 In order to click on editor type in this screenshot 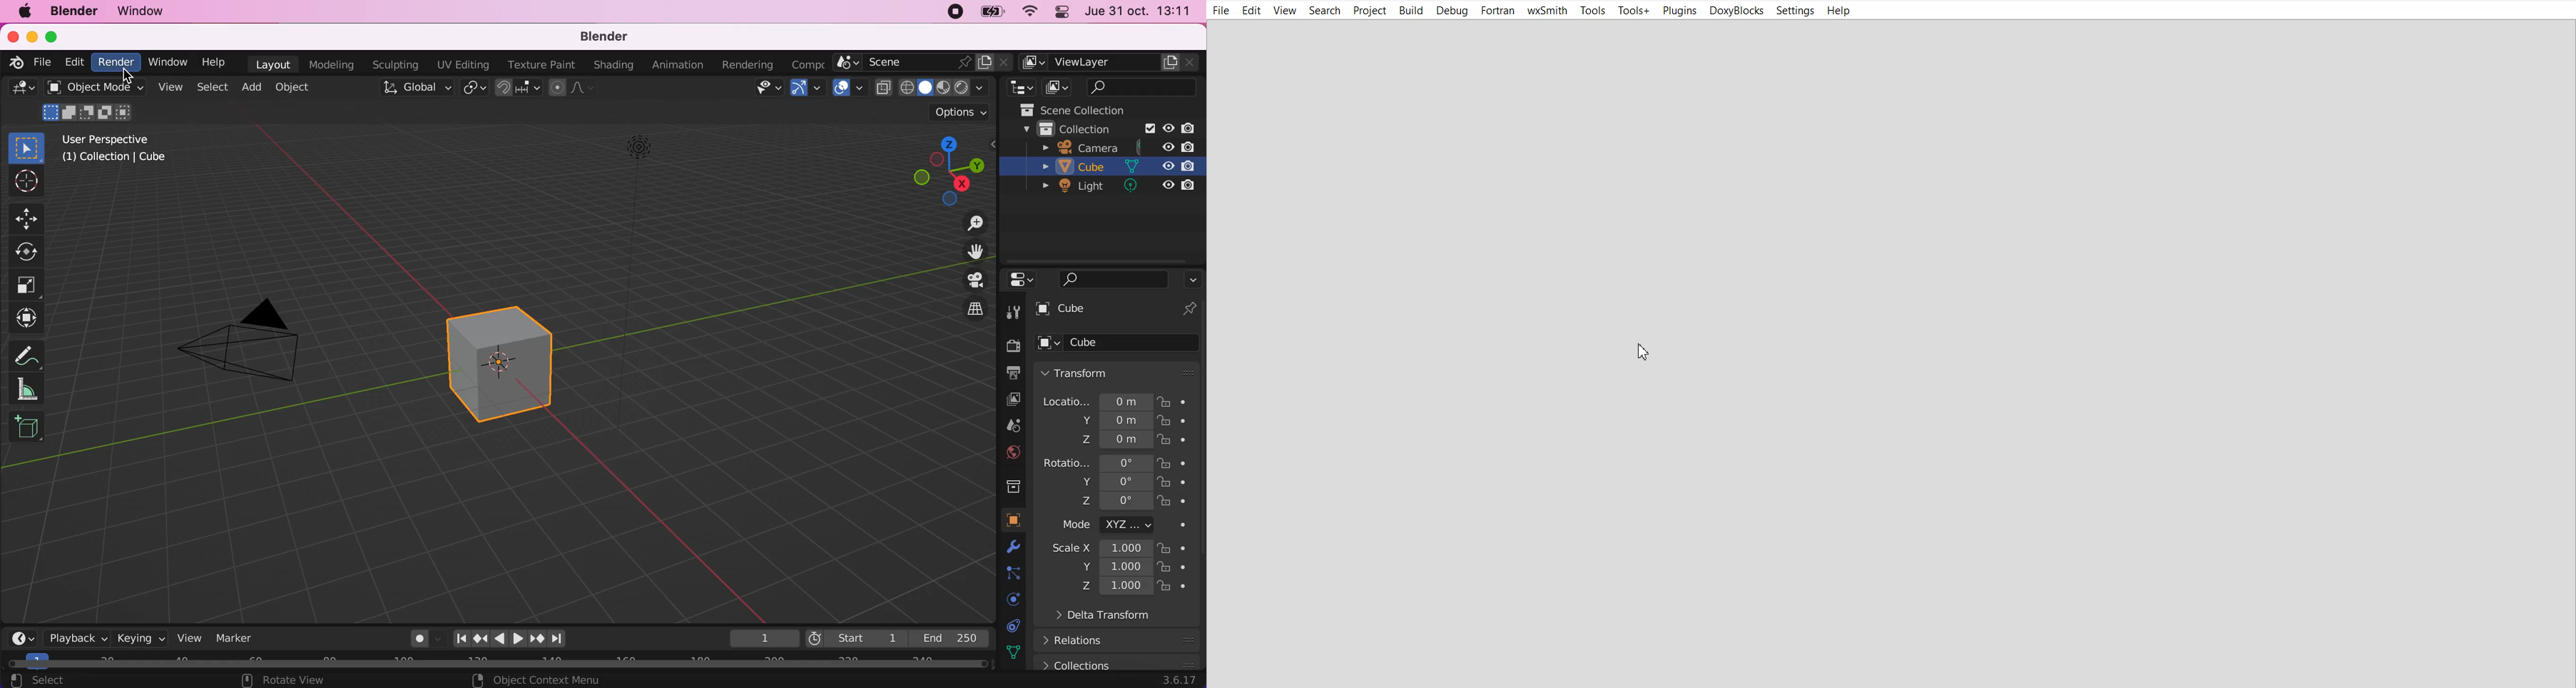, I will do `click(24, 91)`.